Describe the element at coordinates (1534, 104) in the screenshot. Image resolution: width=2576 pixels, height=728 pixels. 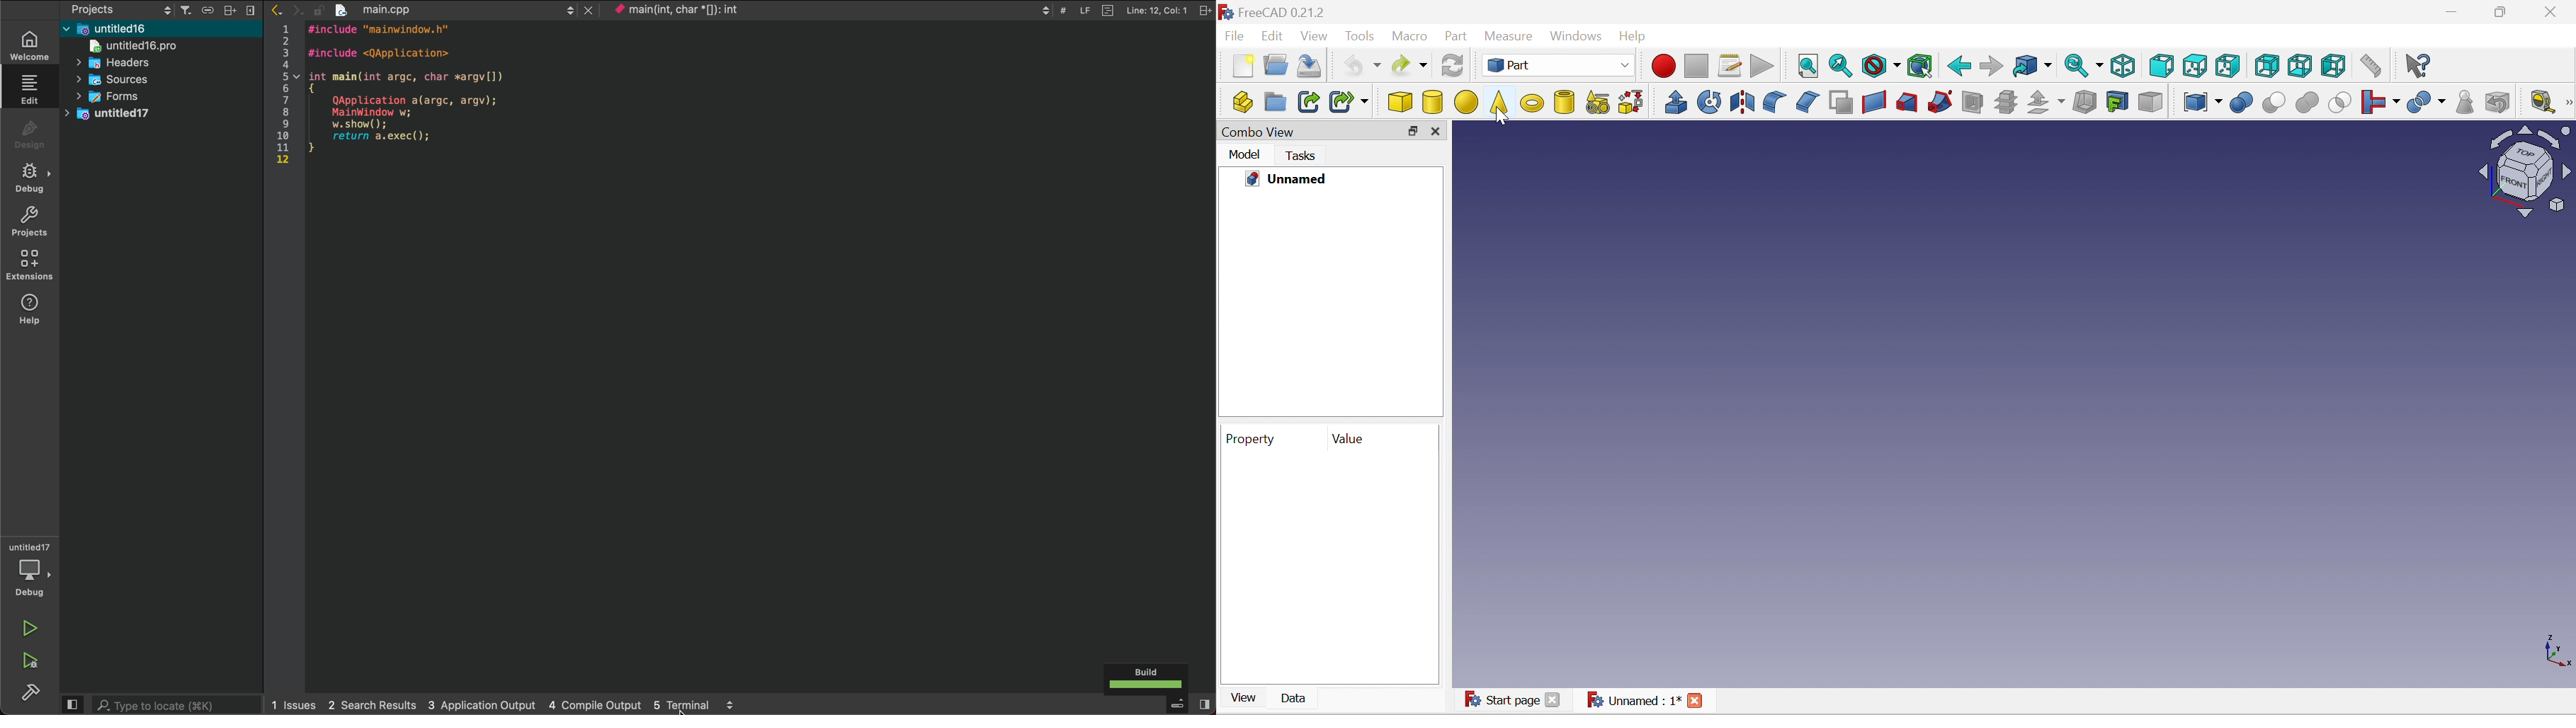
I see `Torus` at that location.